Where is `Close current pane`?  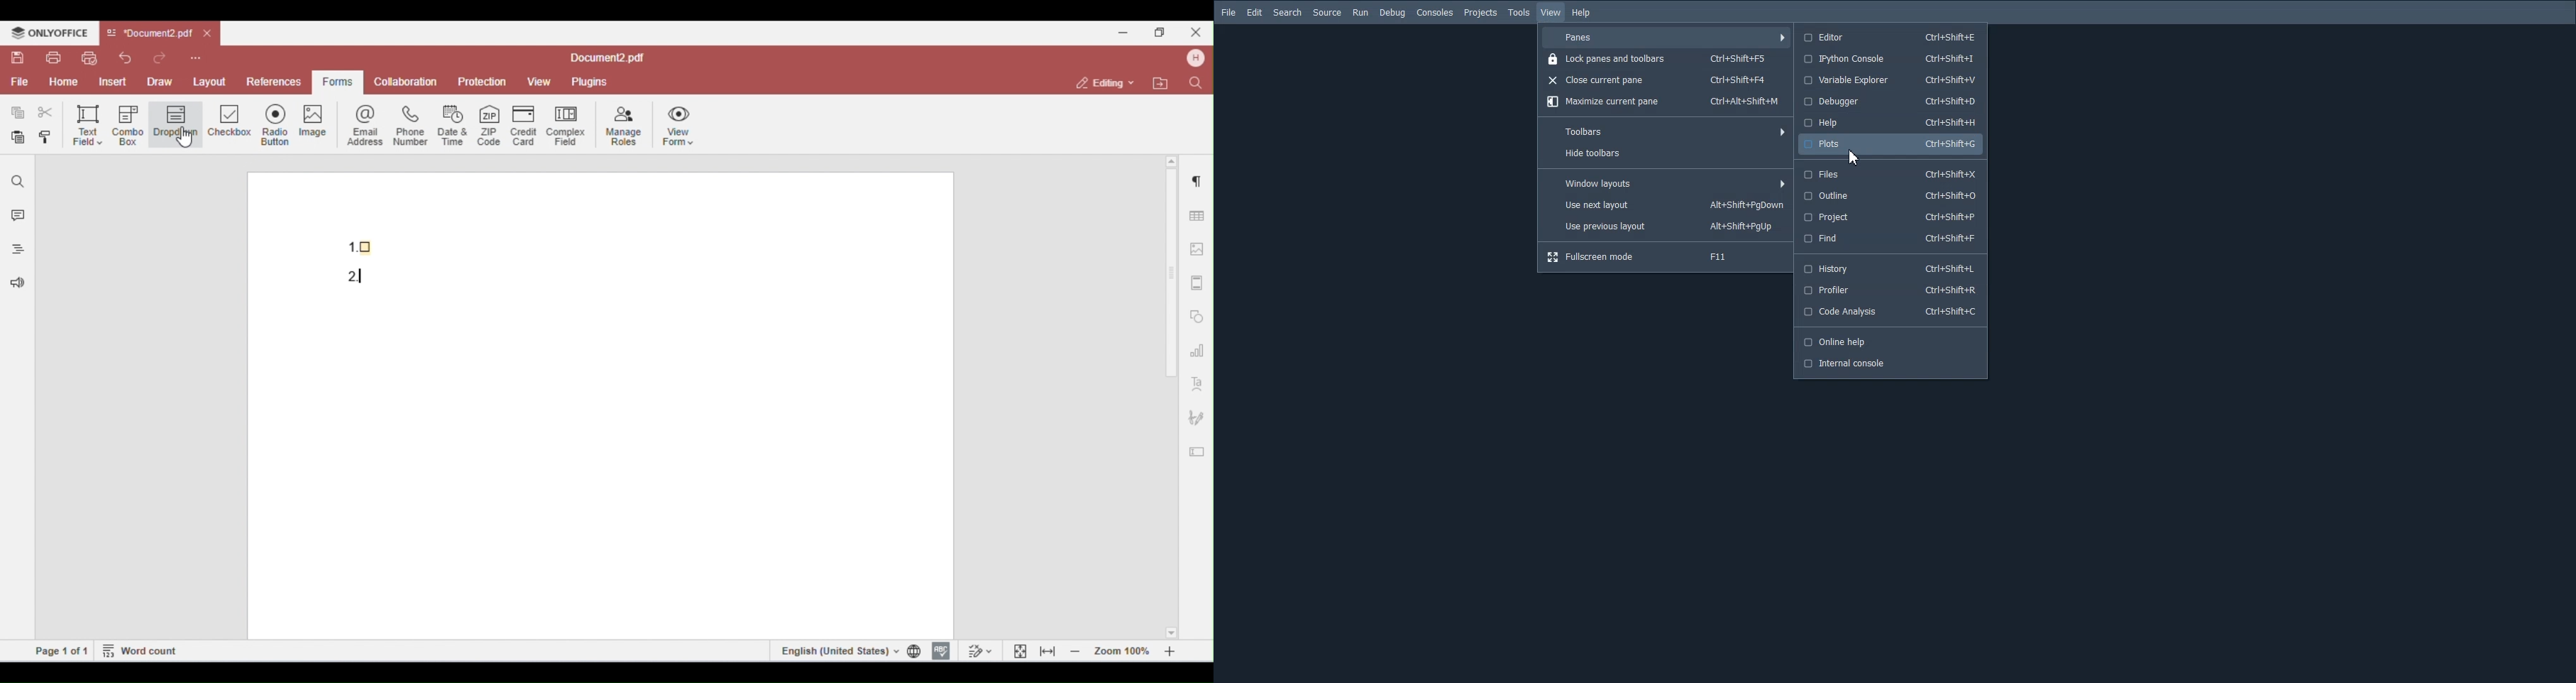
Close current pane is located at coordinates (1665, 80).